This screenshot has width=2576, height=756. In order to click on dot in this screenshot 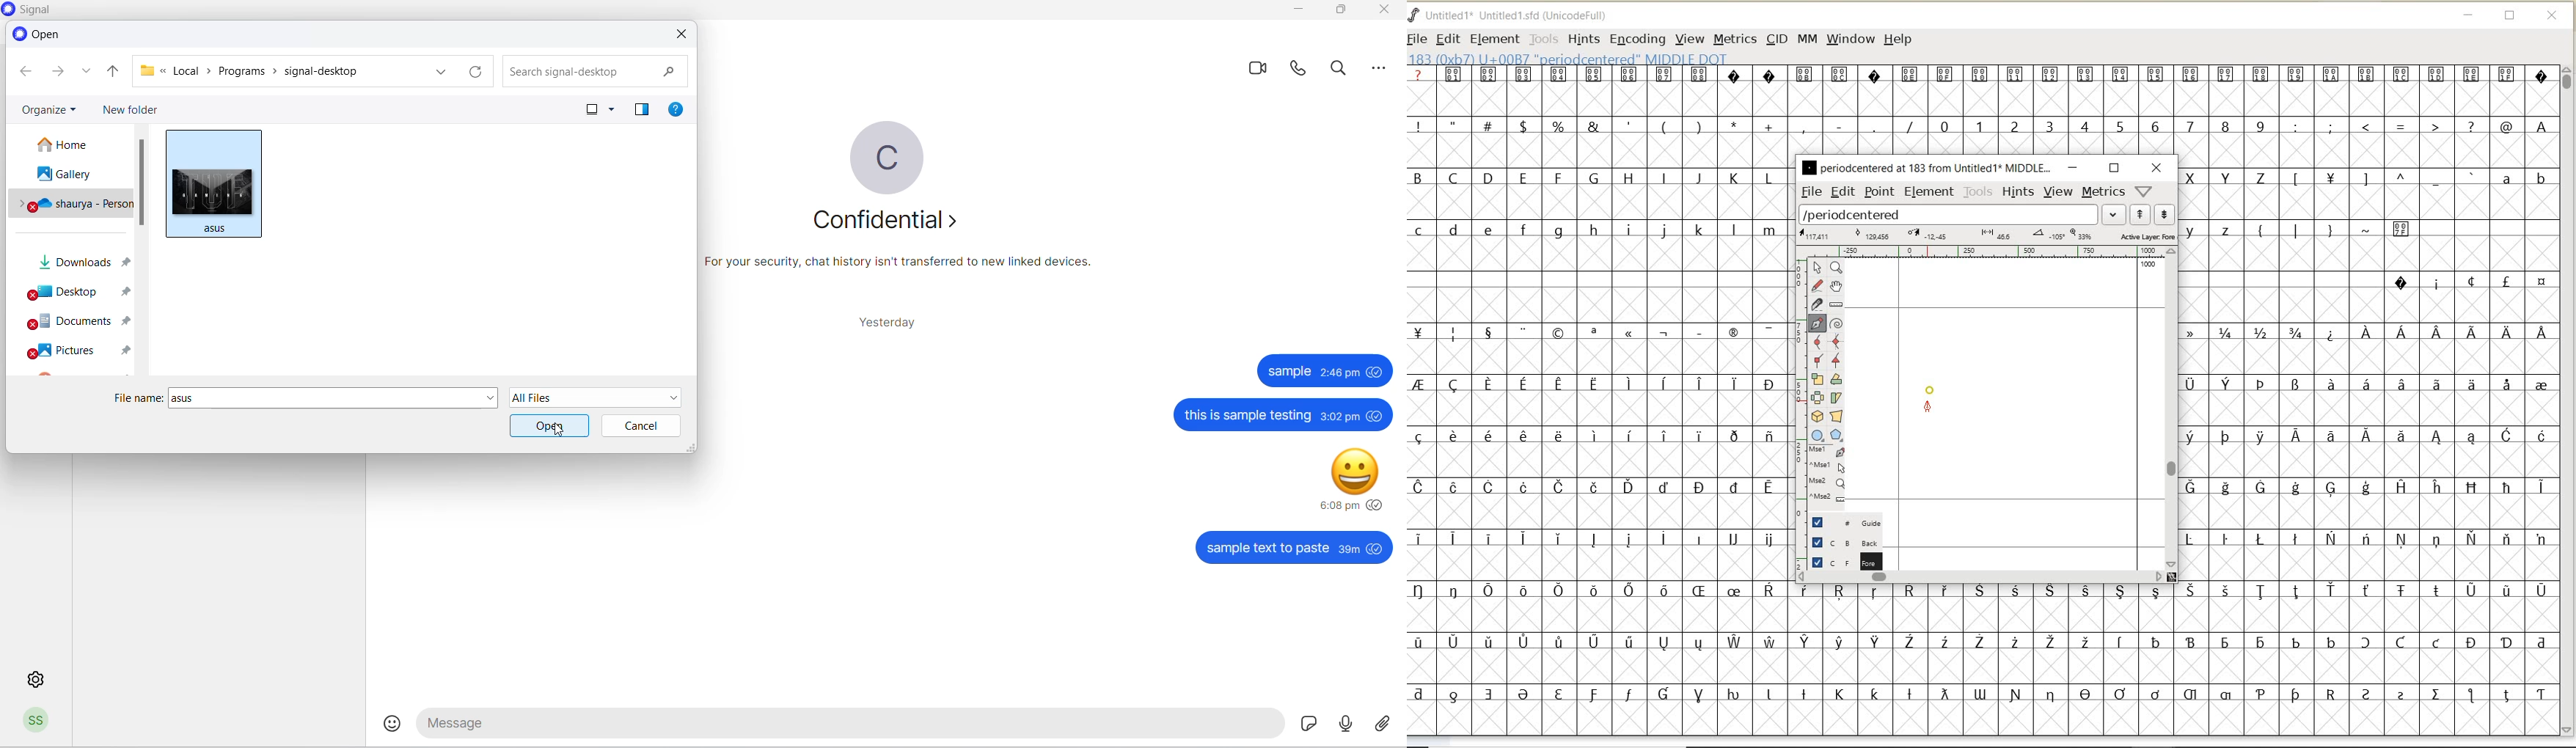, I will do `click(1930, 388)`.